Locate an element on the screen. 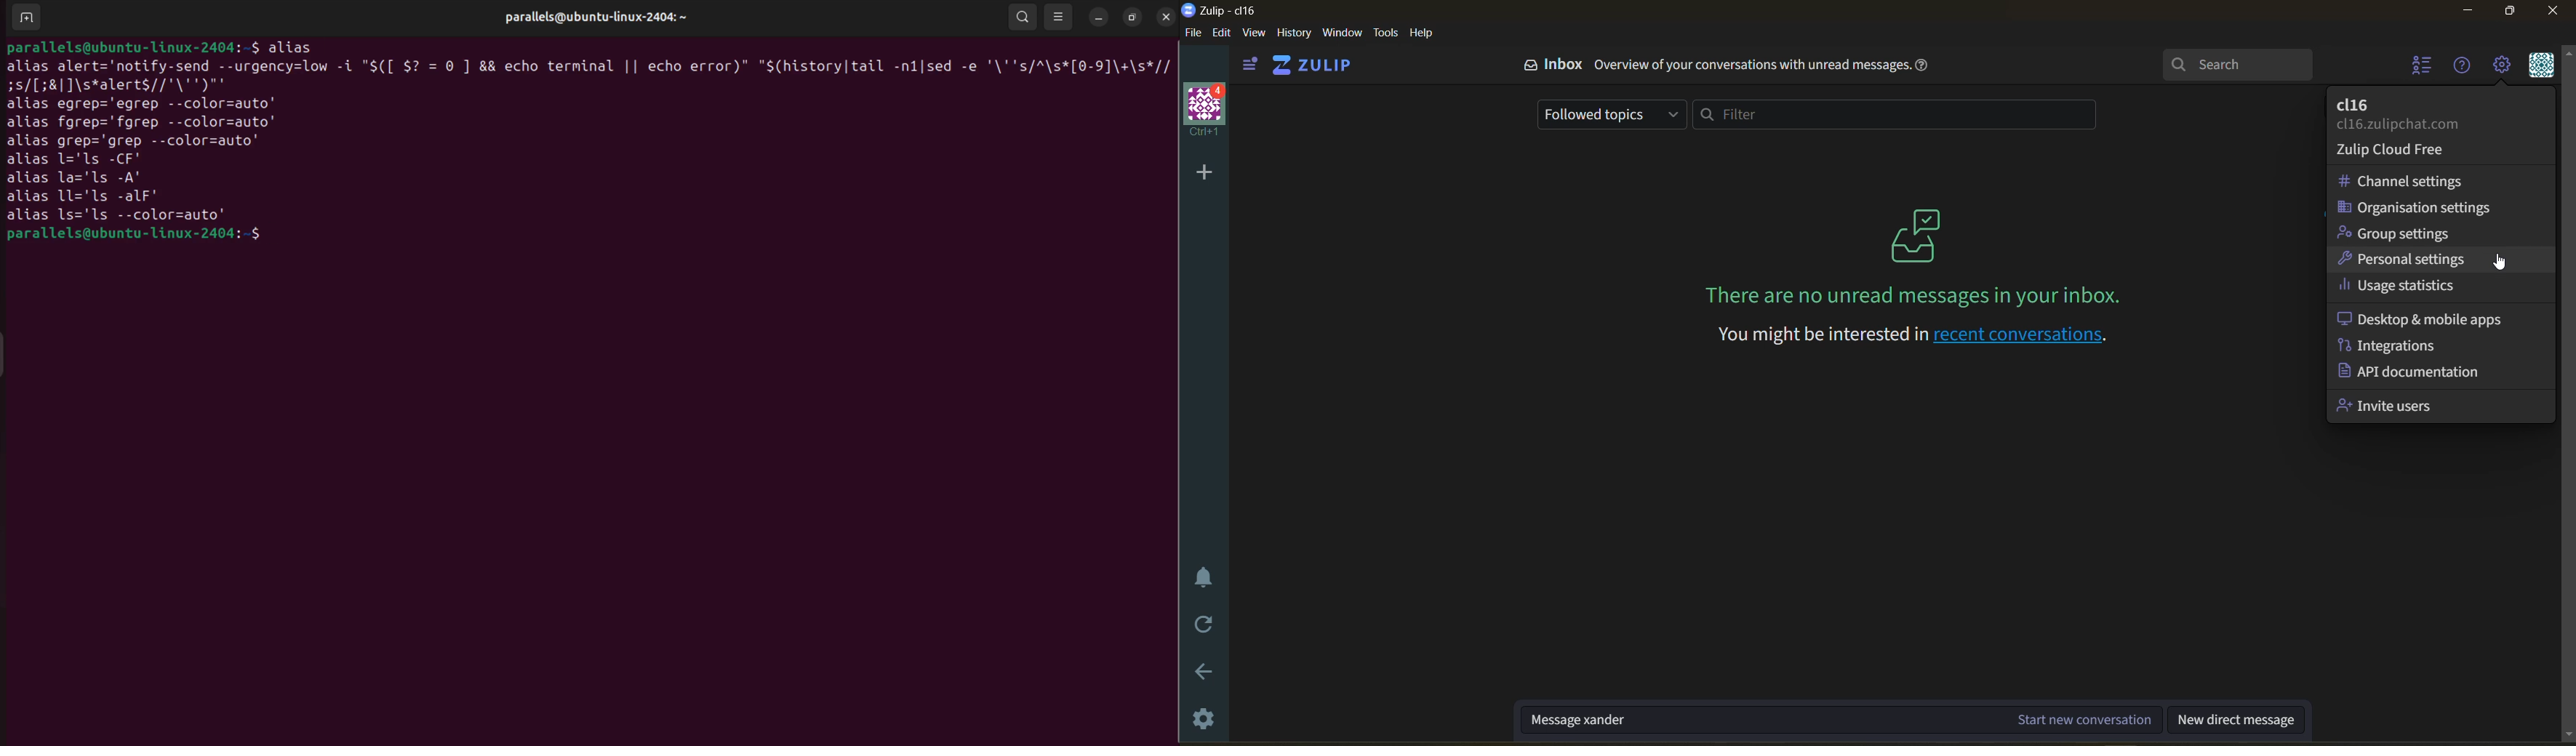 The height and width of the screenshot is (756, 2576). api documentation is located at coordinates (2428, 372).